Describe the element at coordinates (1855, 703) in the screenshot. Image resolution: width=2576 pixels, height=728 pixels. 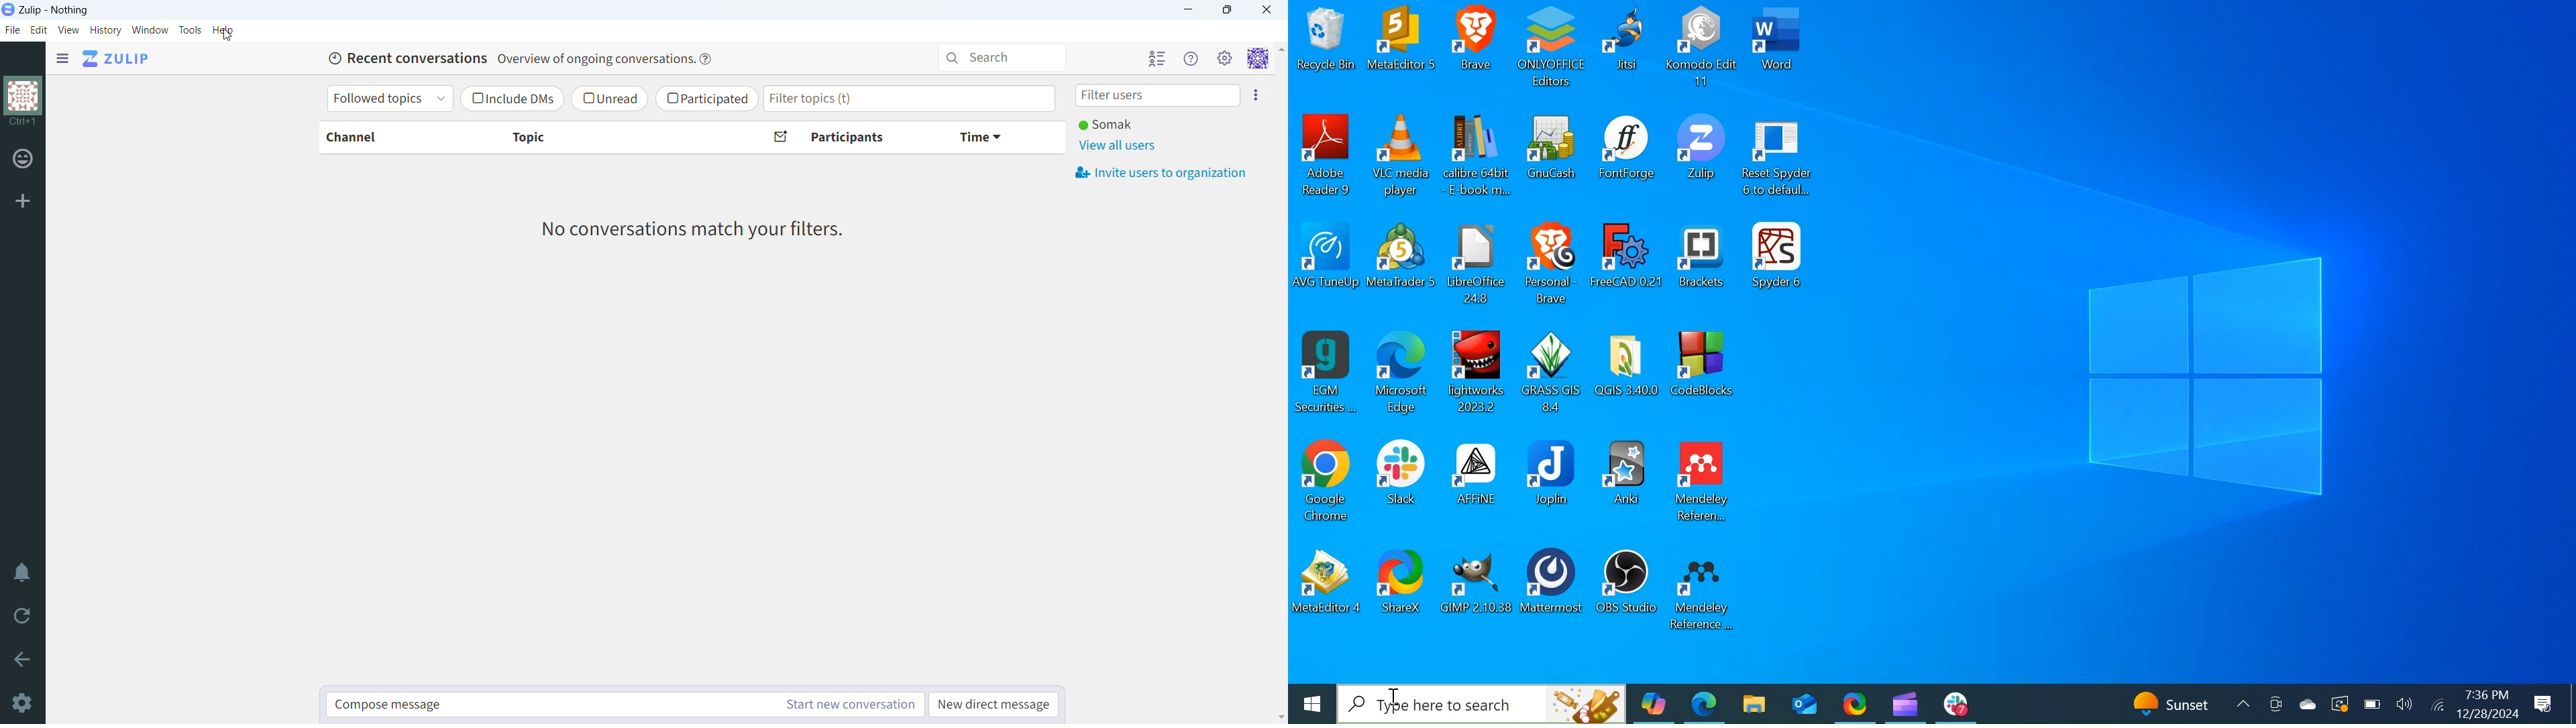
I see `ShareX` at that location.